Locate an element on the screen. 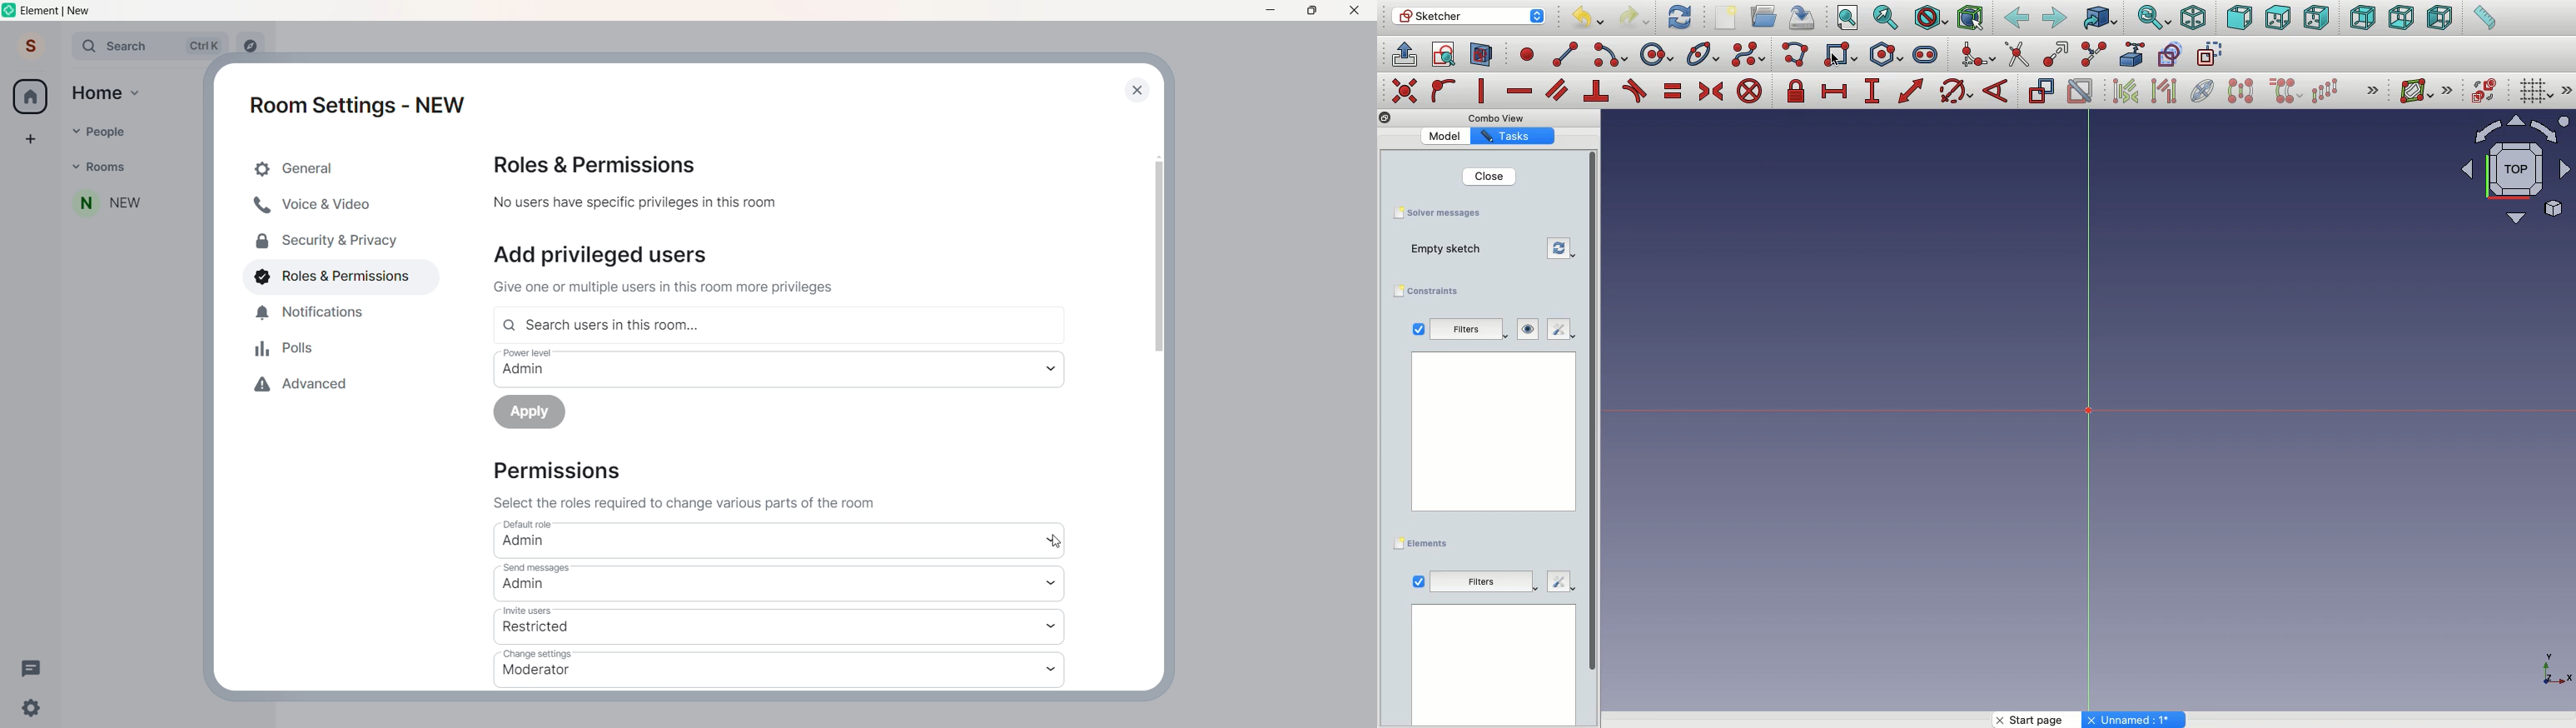 The image size is (2576, 728). External geometry is located at coordinates (2131, 54).